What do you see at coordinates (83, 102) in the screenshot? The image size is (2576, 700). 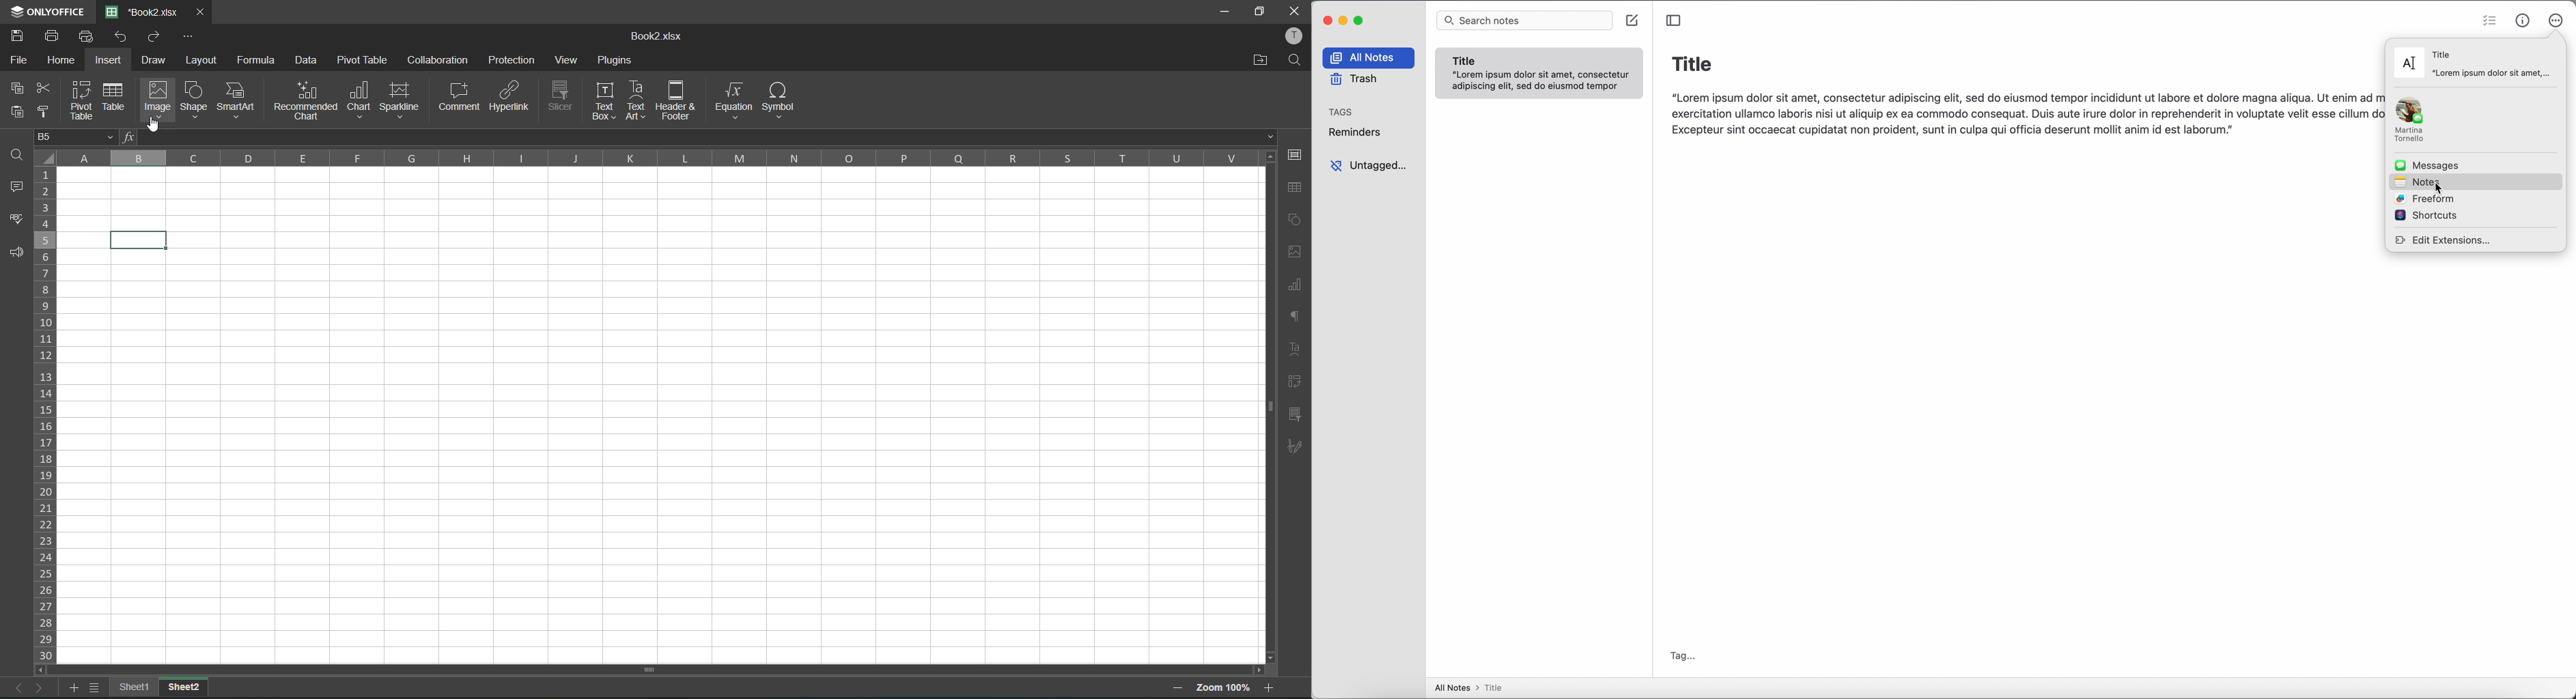 I see `pivot table` at bounding box center [83, 102].